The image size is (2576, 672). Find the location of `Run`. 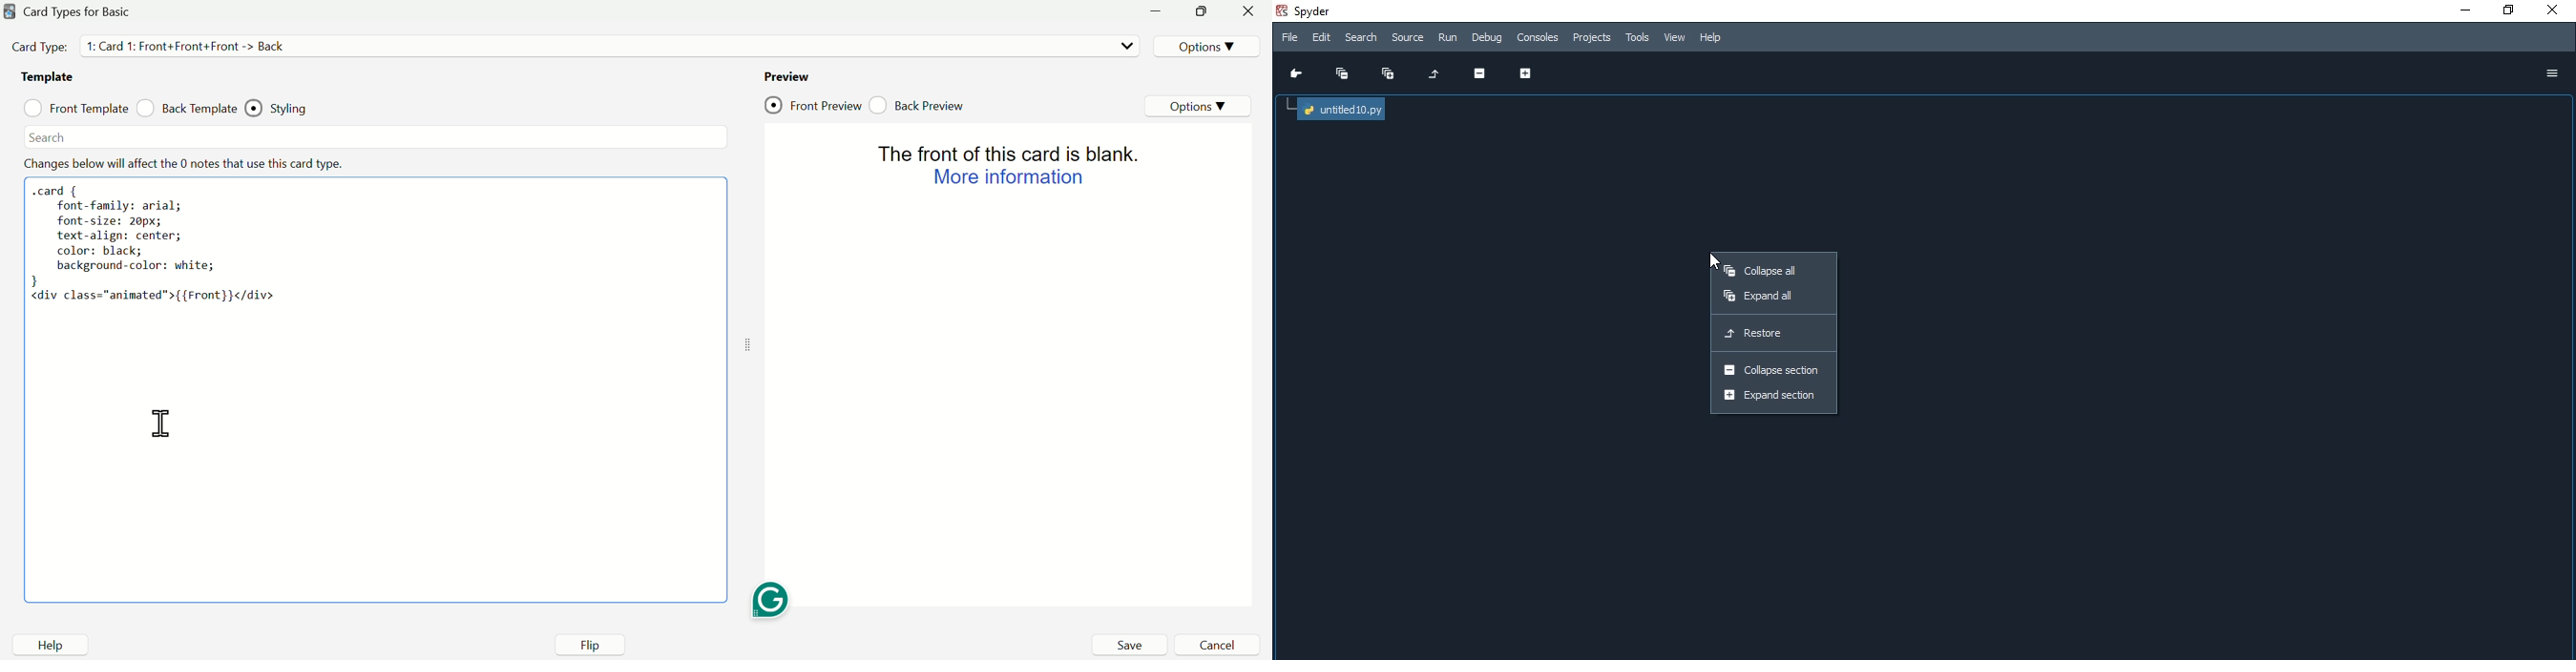

Run is located at coordinates (1450, 38).